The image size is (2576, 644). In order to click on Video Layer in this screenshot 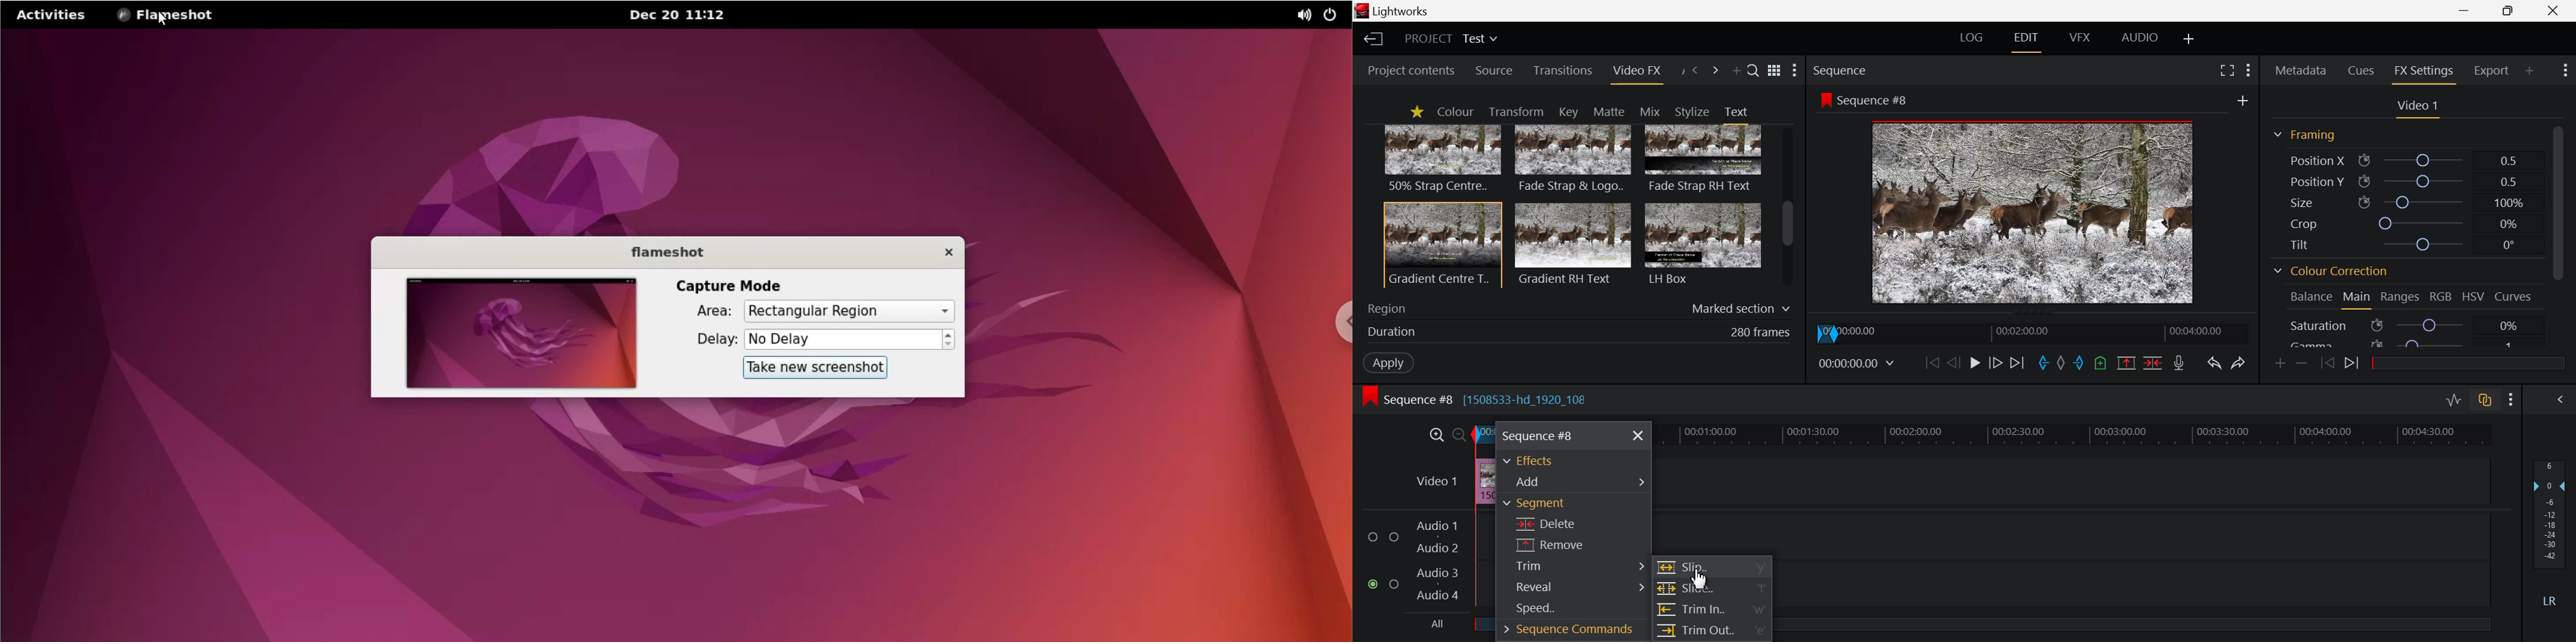, I will do `click(1435, 479)`.